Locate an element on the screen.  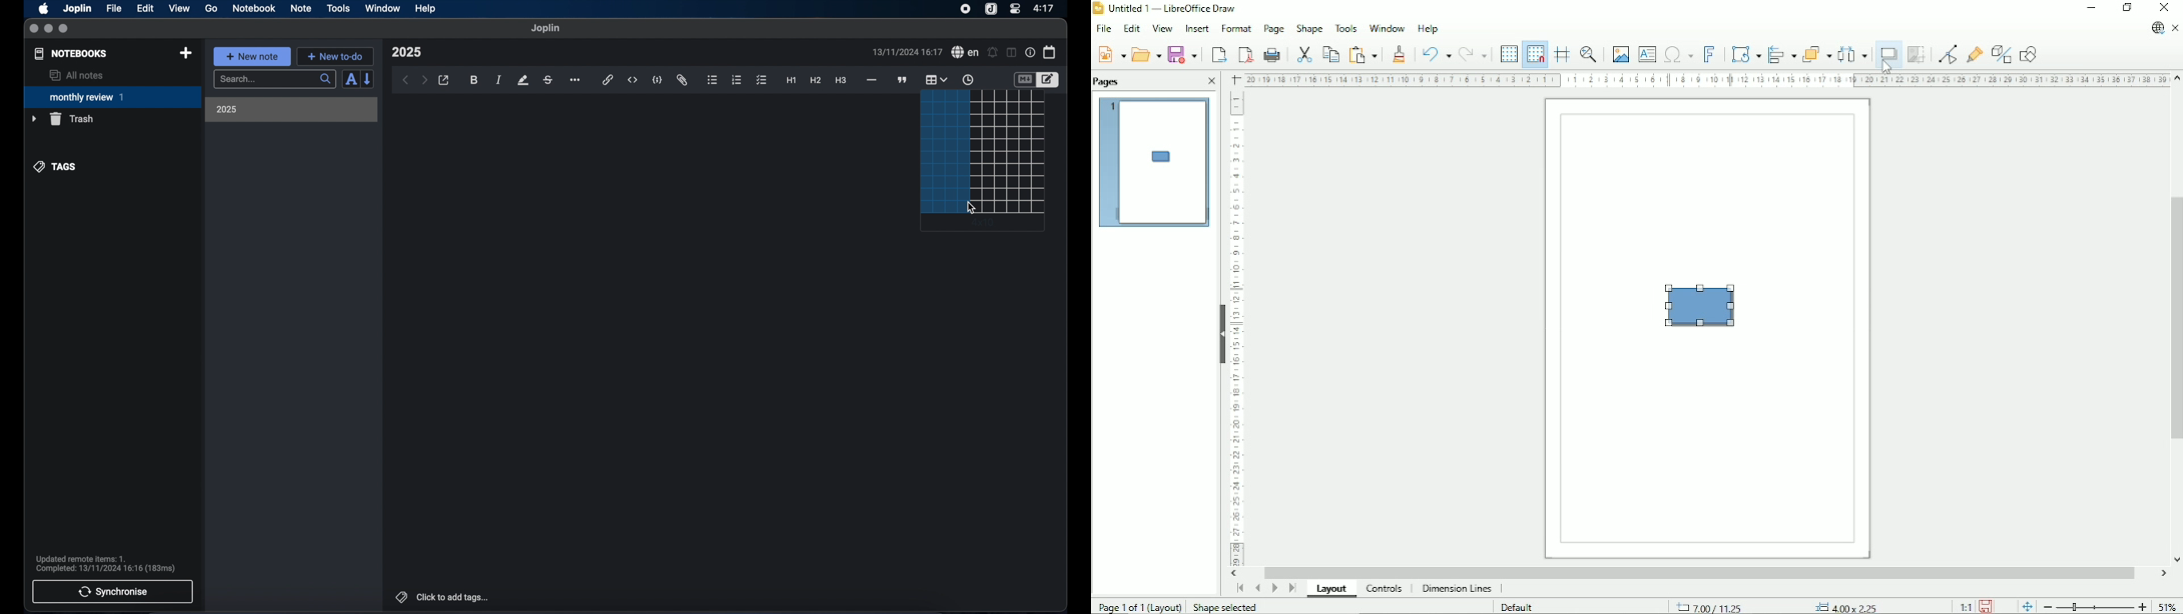
forward is located at coordinates (425, 81).